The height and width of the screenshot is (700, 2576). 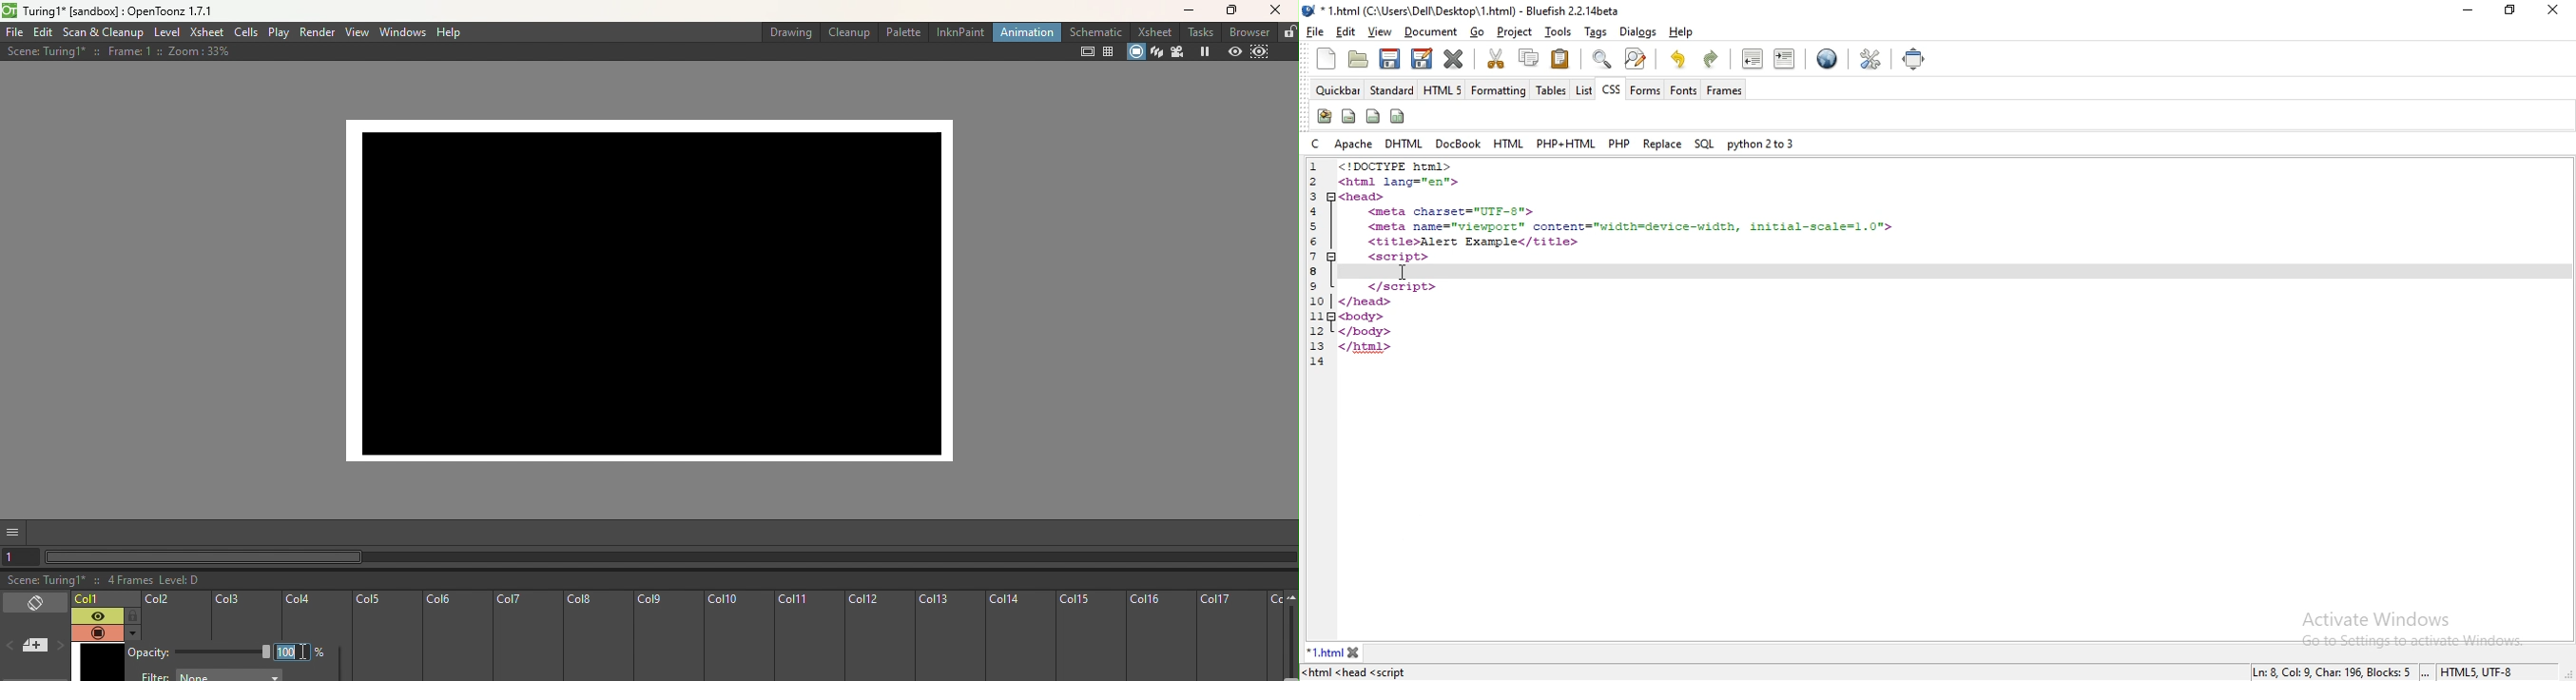 I want to click on Turing1* [sandbox] : OpenToonz 1.7.1, so click(x=121, y=10).